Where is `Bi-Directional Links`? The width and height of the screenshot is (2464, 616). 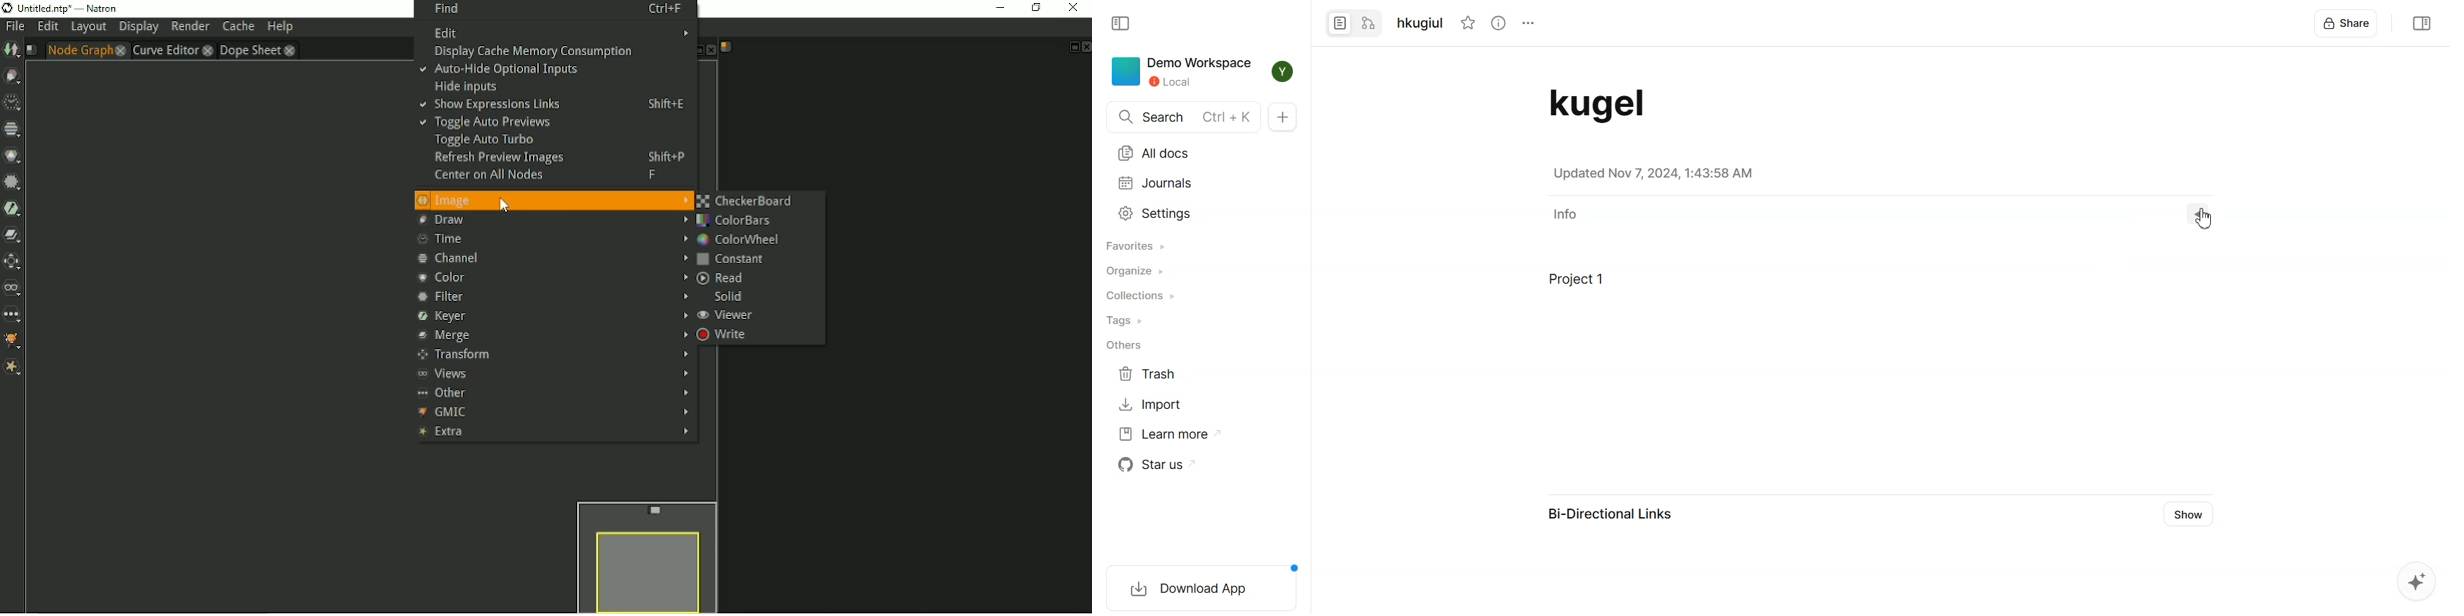 Bi-Directional Links is located at coordinates (1605, 514).